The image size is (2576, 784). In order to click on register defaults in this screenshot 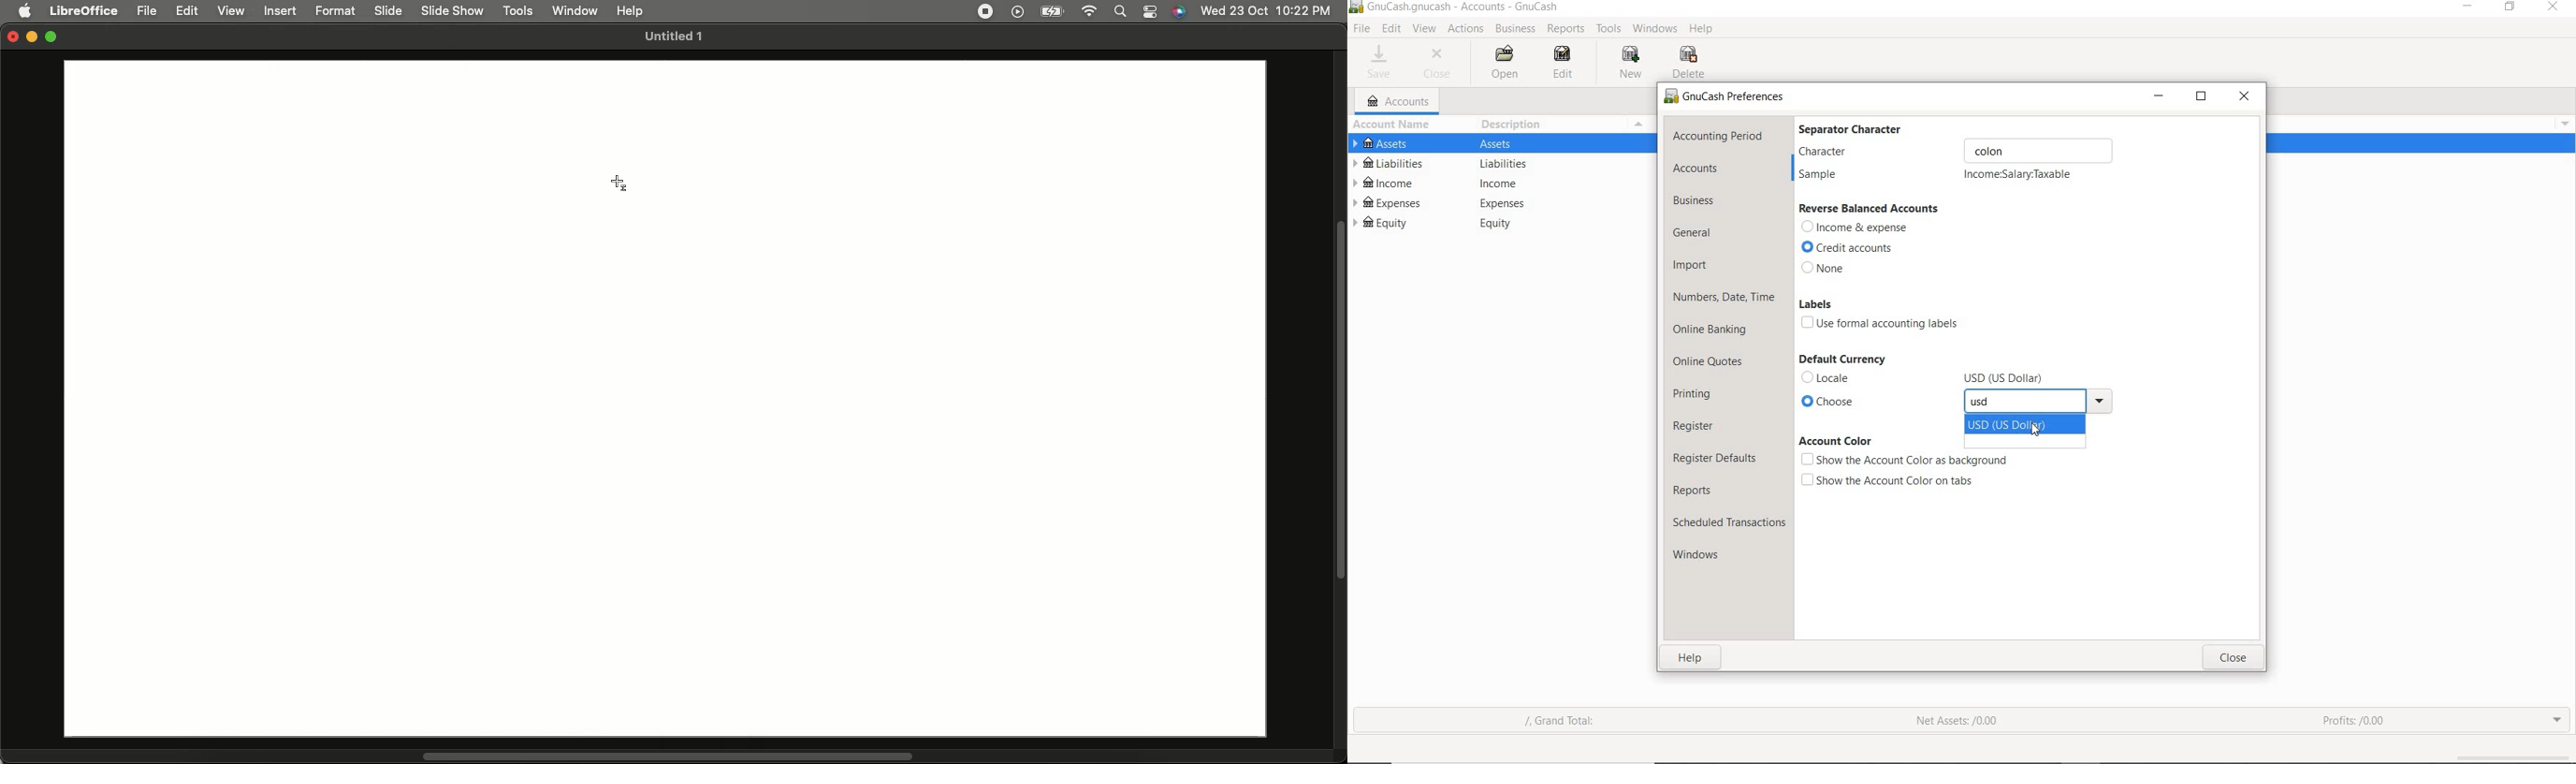, I will do `click(1717, 457)`.